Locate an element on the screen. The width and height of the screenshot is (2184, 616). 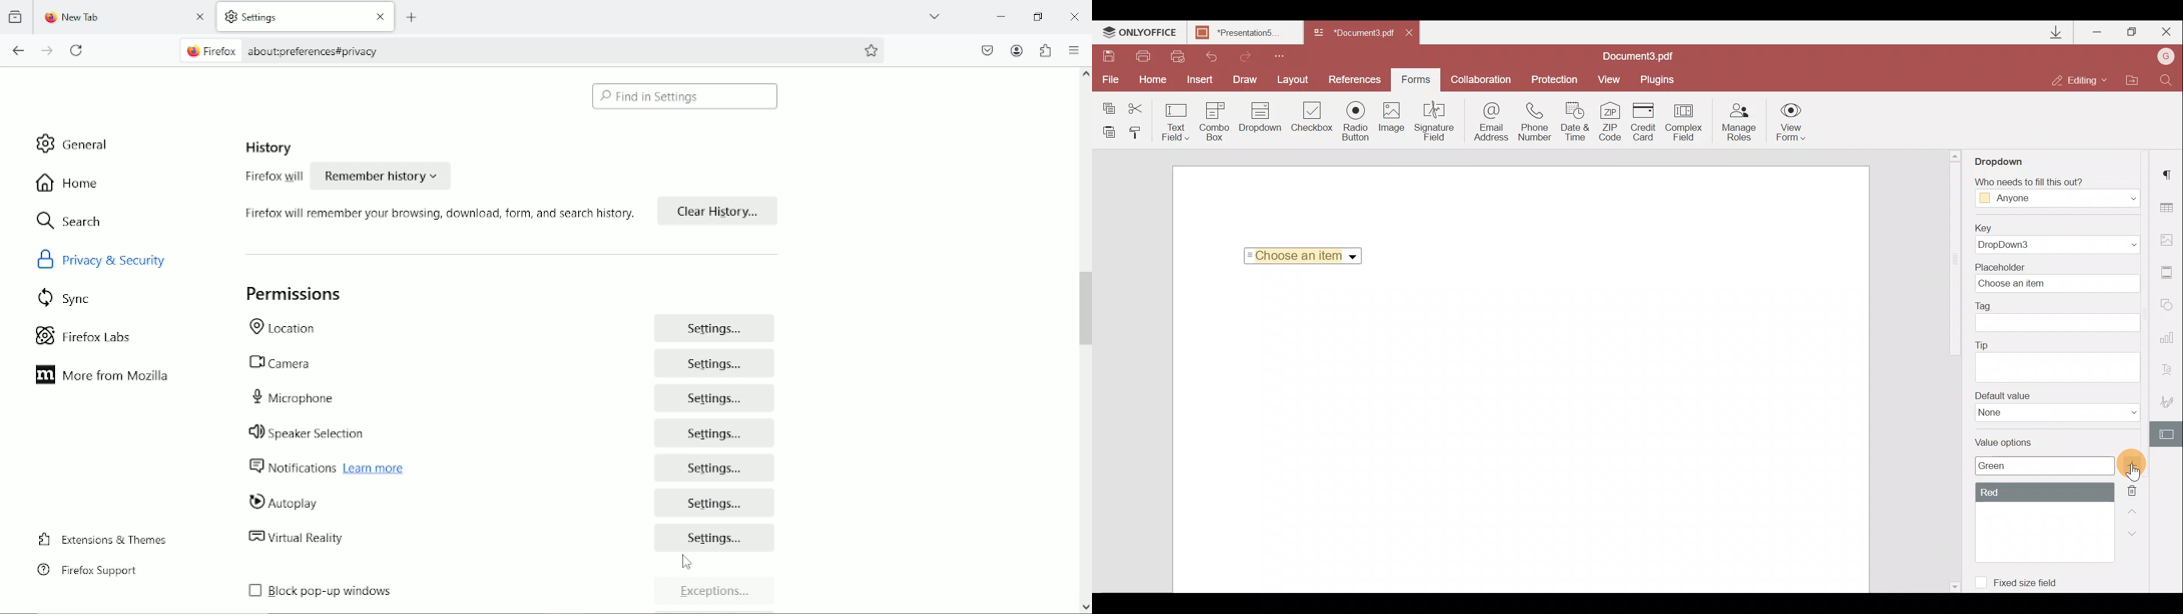
Editing mode is located at coordinates (2081, 81).